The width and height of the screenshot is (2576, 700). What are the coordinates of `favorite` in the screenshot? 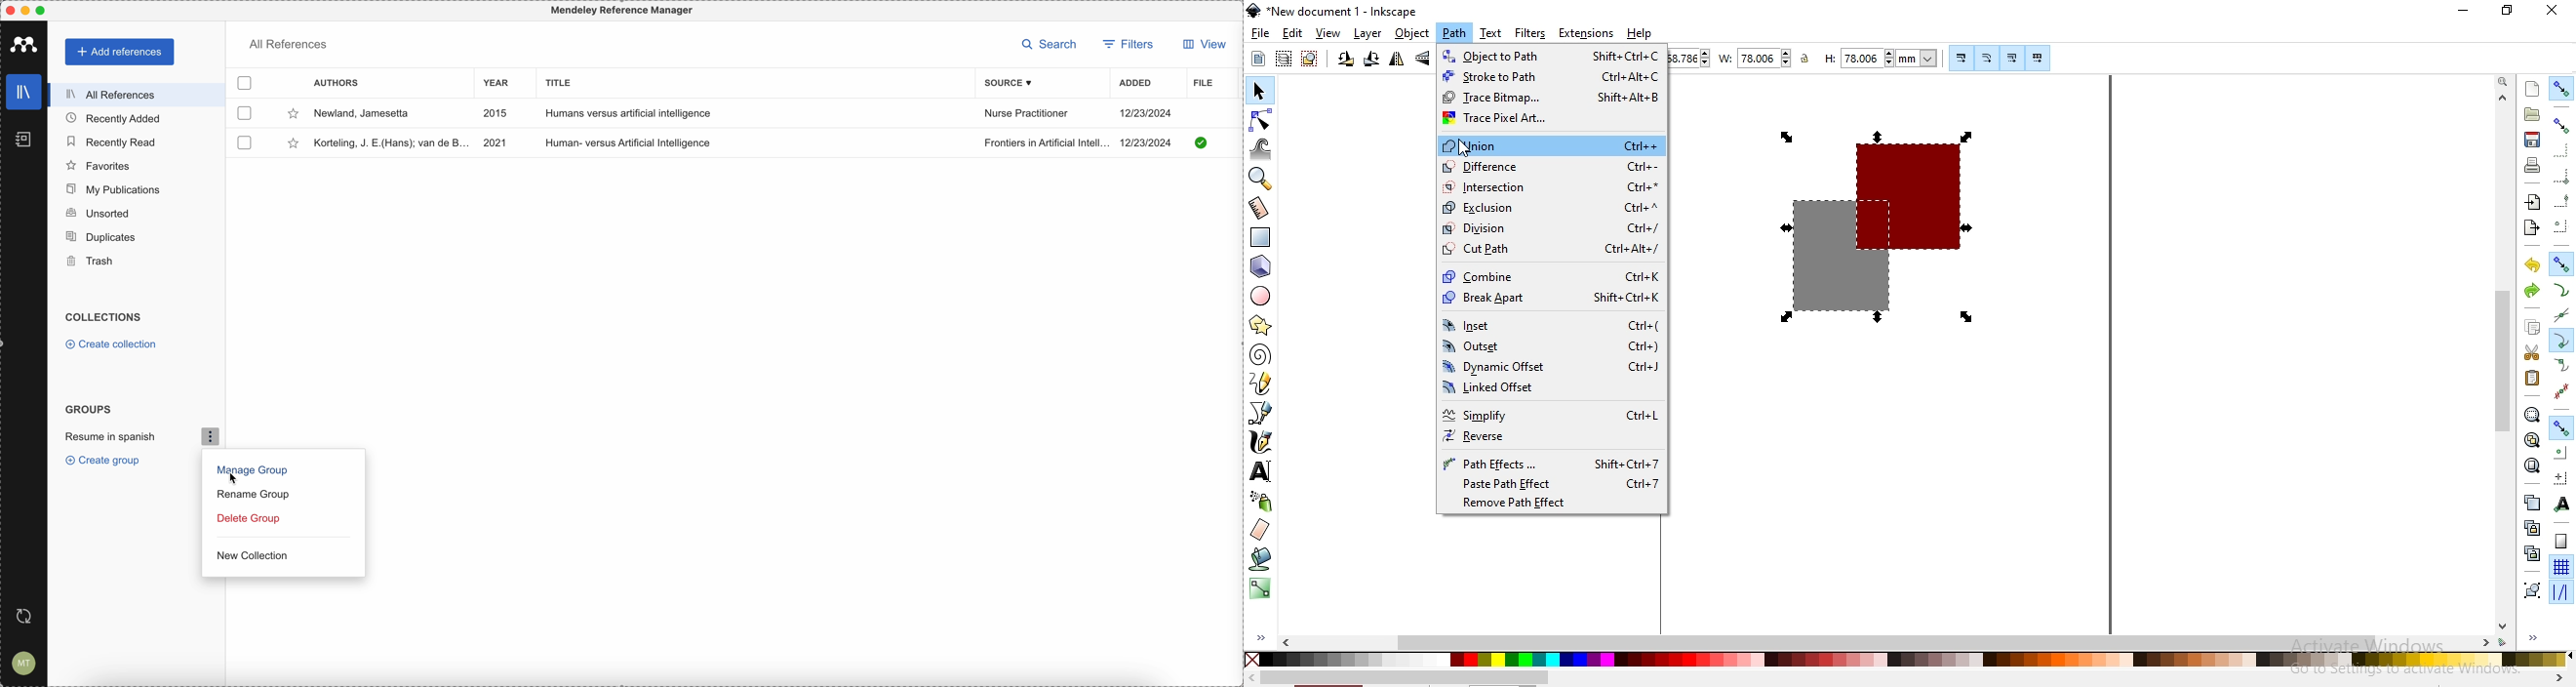 It's located at (292, 114).